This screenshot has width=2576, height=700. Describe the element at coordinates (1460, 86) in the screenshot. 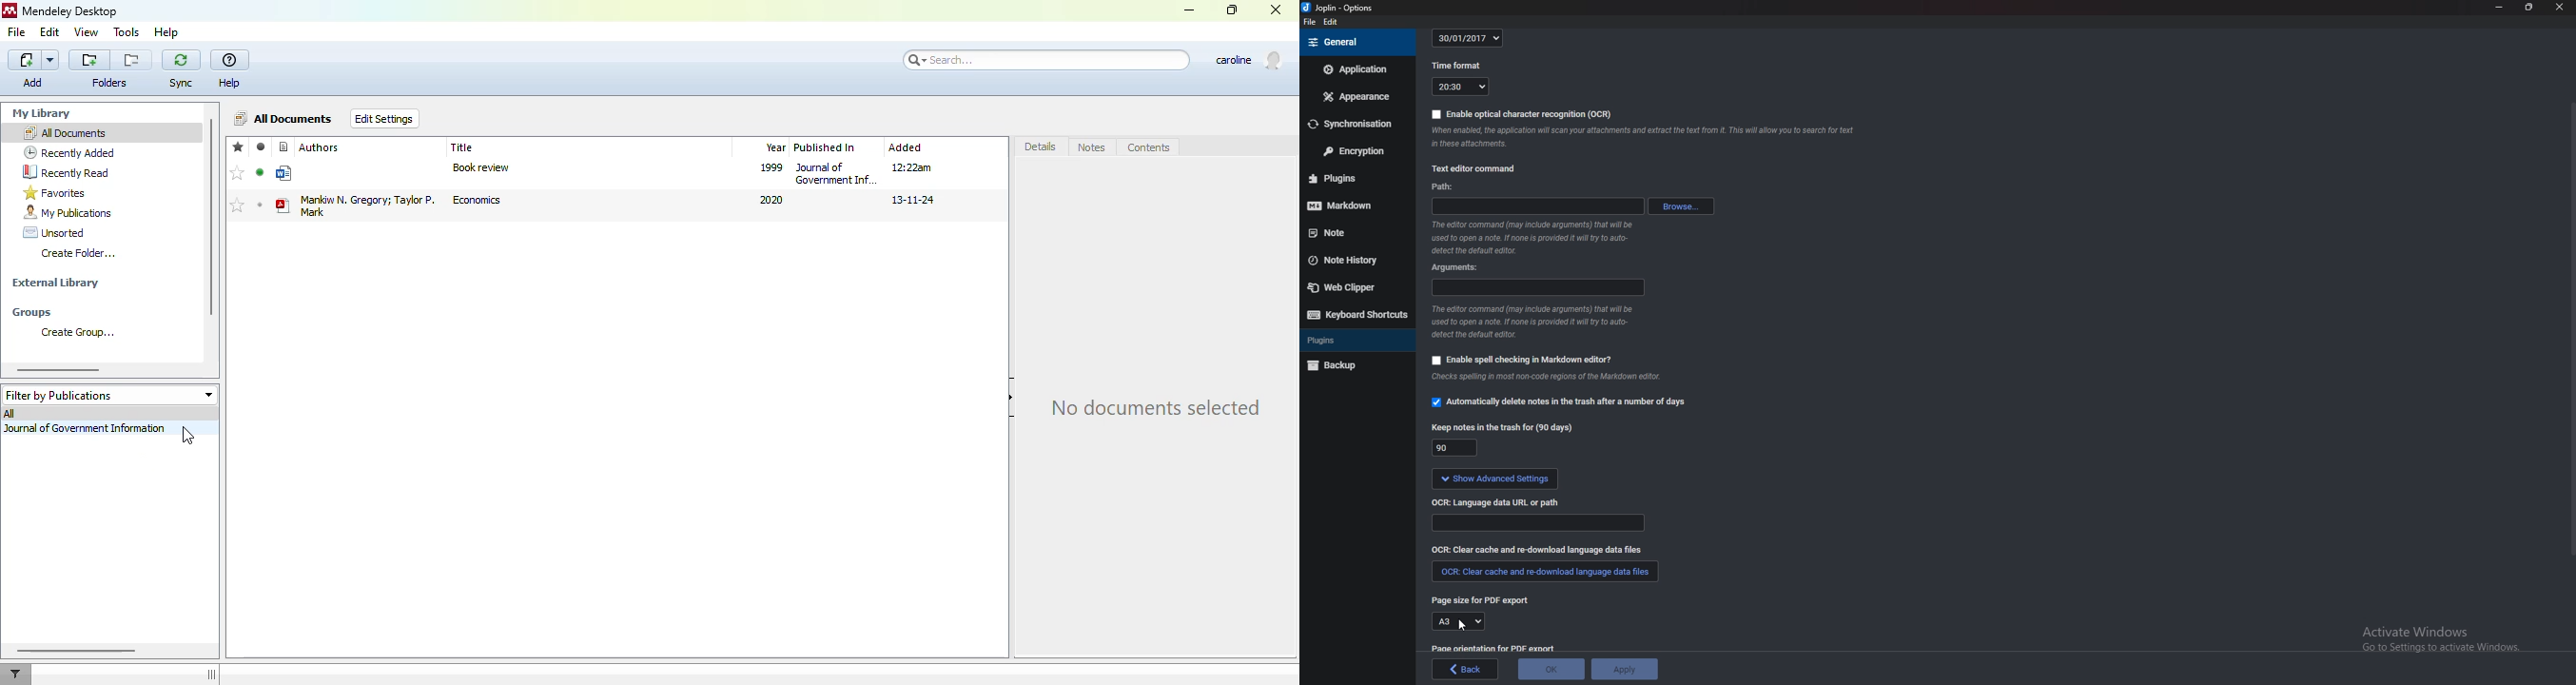

I see `20:30` at that location.